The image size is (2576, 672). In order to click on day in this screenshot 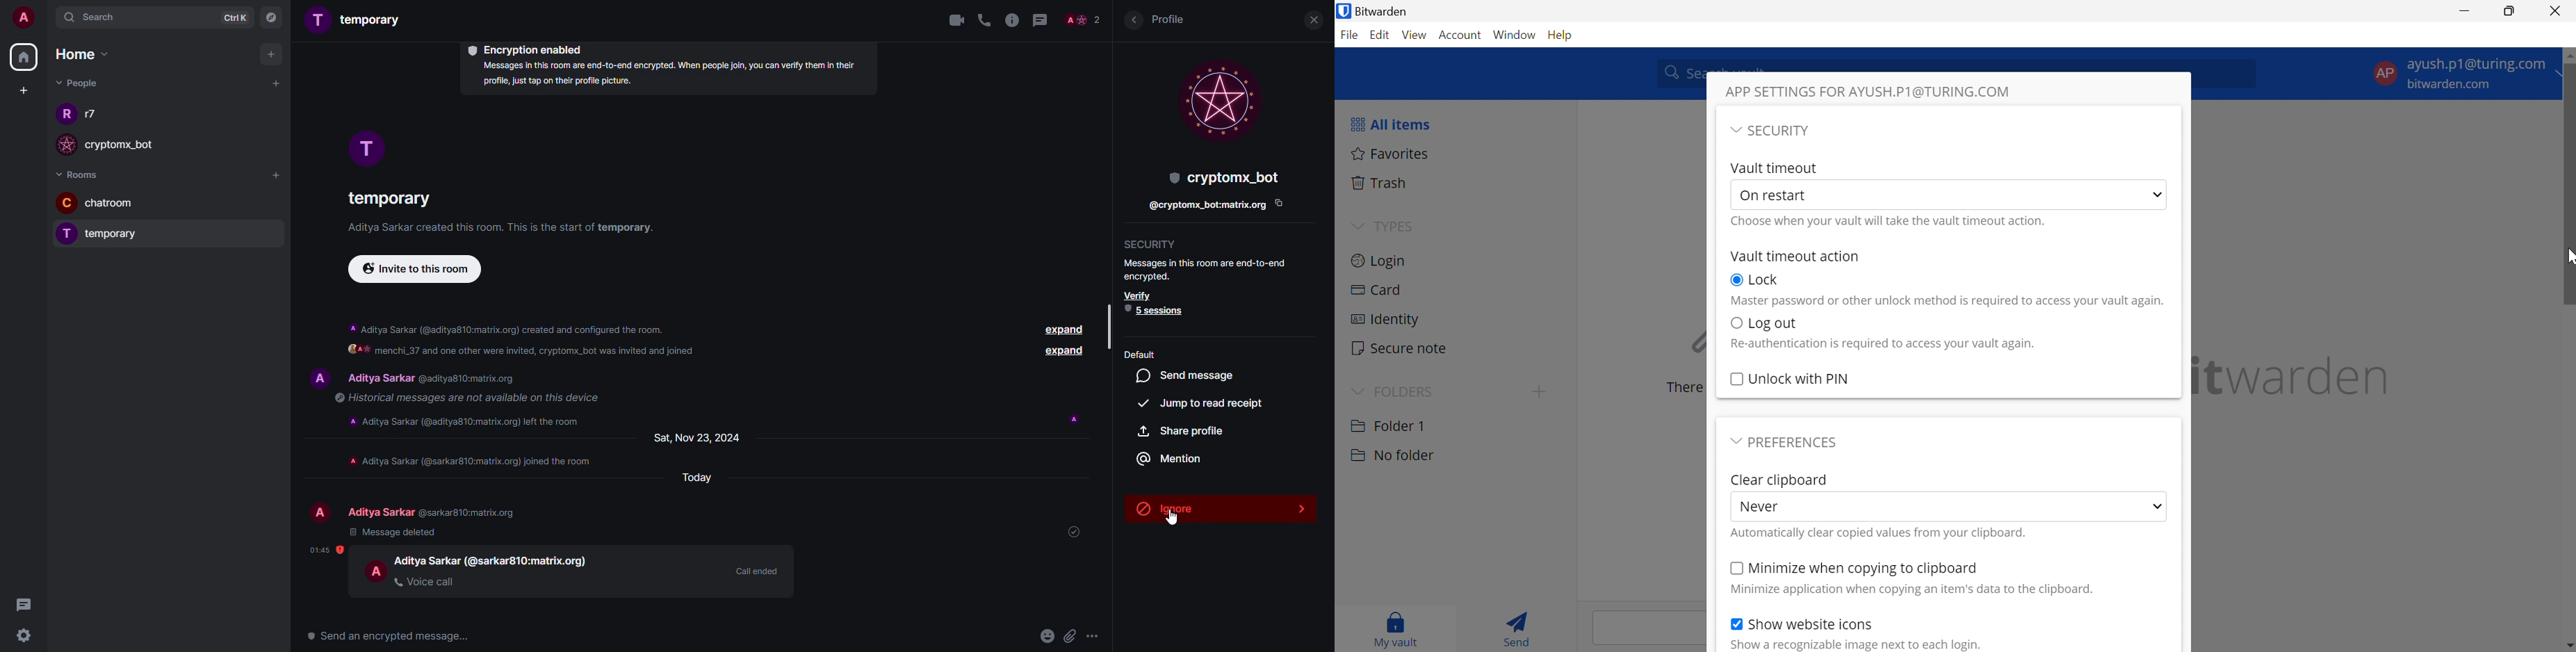, I will do `click(692, 478)`.